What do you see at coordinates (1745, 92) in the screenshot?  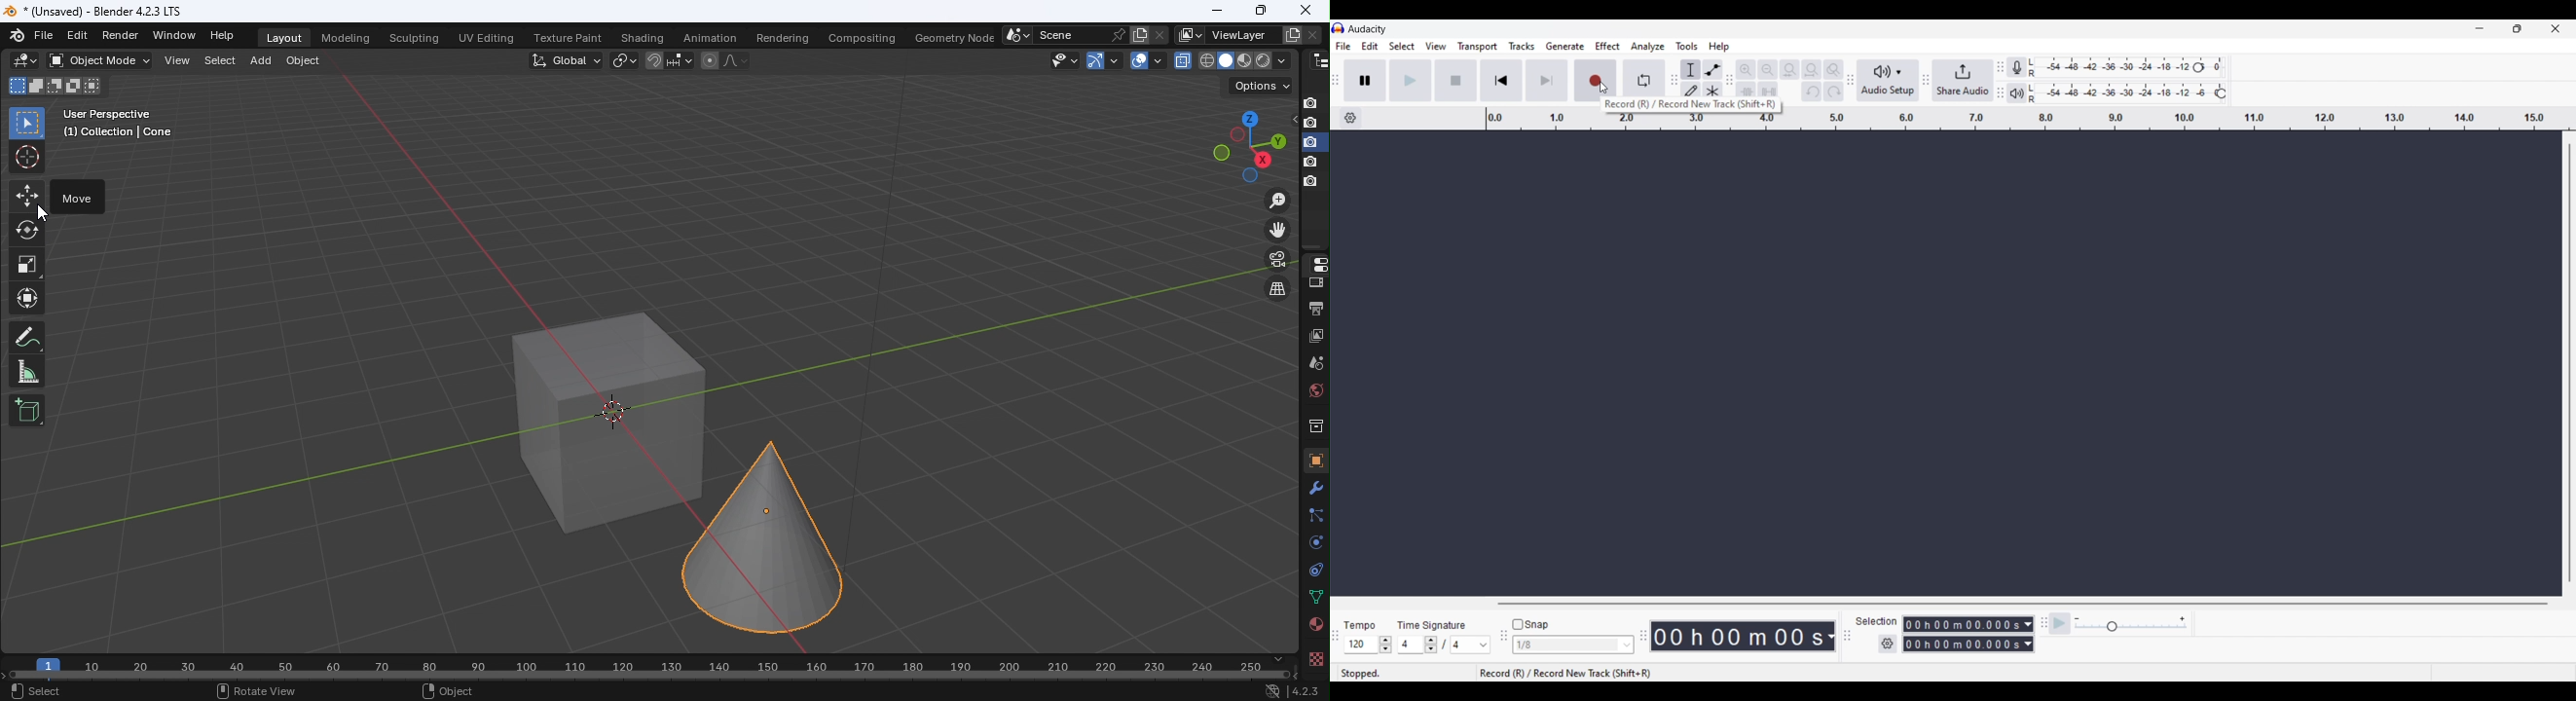 I see `Trim audio outside selection` at bounding box center [1745, 92].